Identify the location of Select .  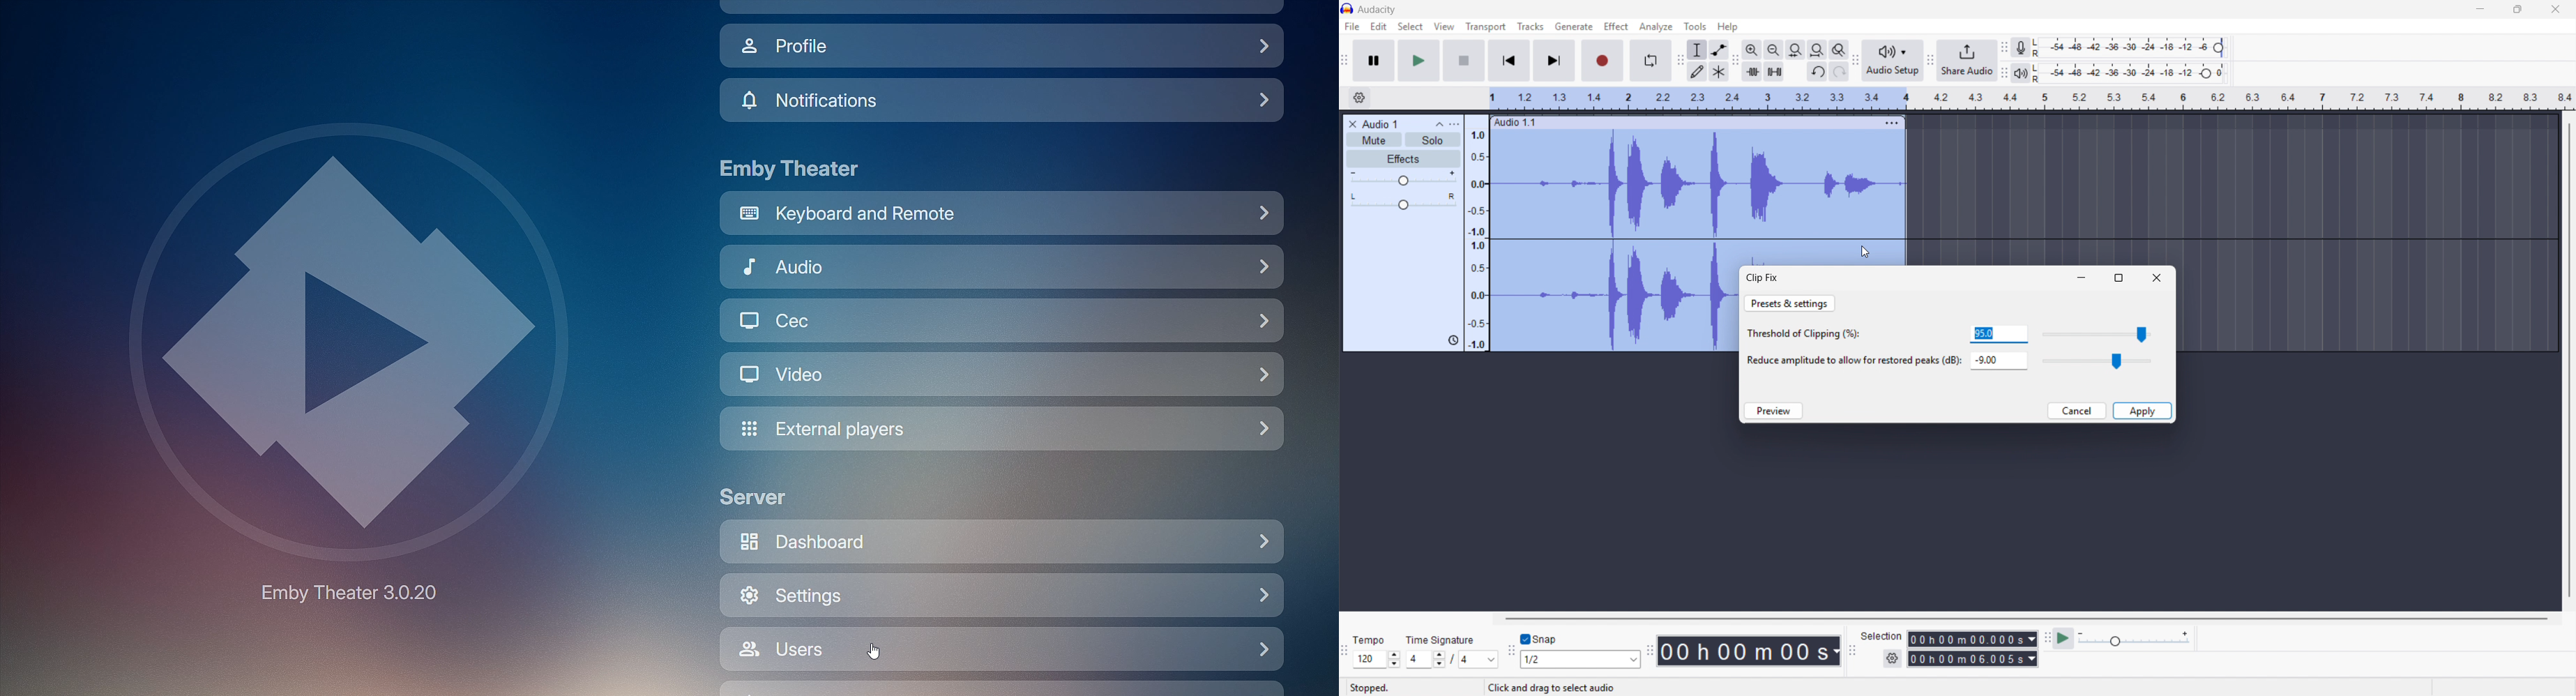
(1410, 27).